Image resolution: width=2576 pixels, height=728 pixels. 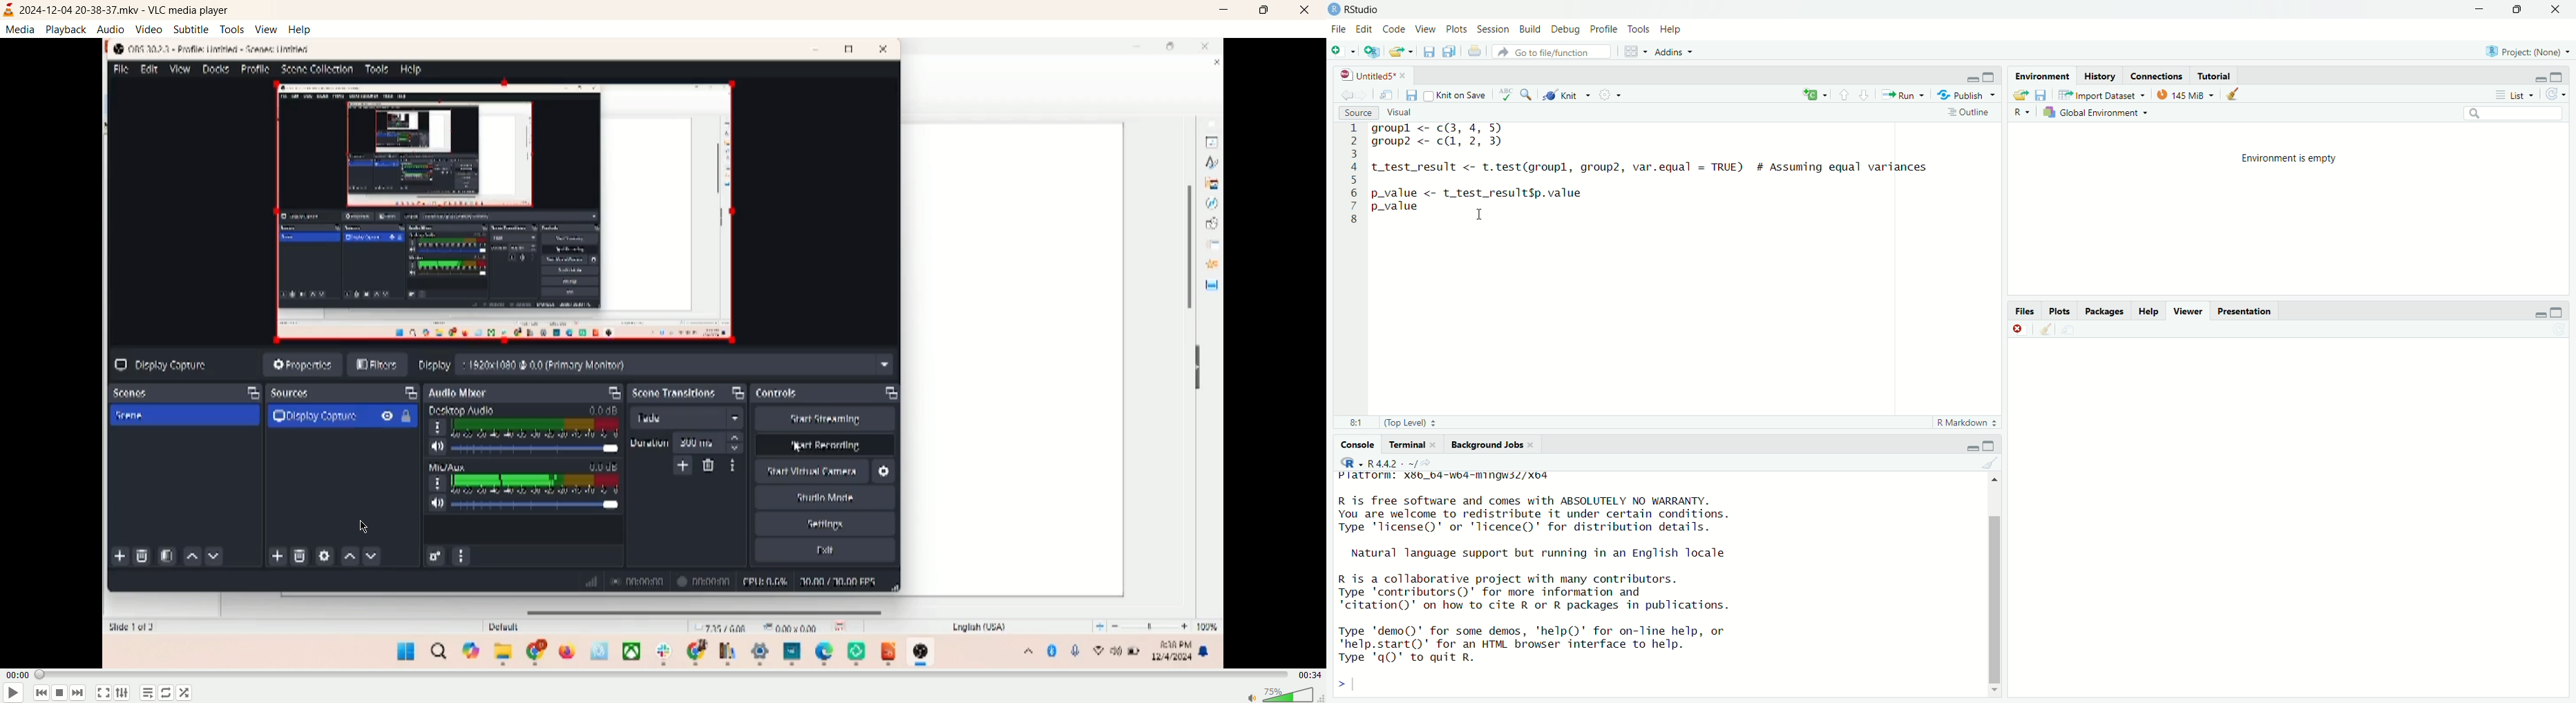 I want to click on Terminal, so click(x=1410, y=444).